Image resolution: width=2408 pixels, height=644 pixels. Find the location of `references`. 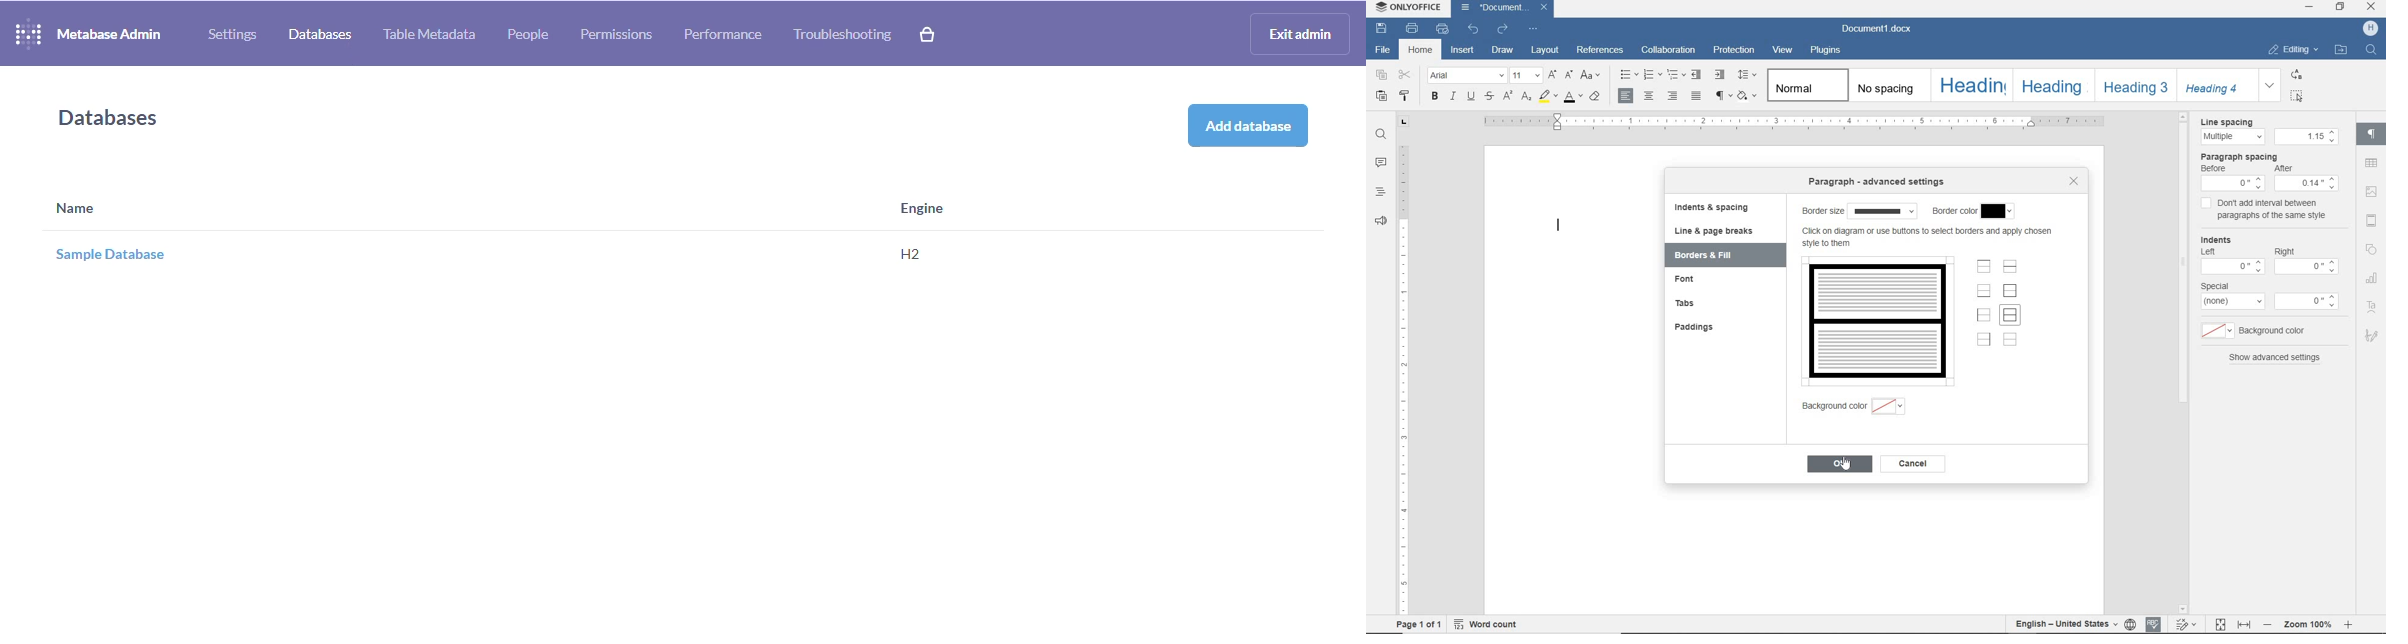

references is located at coordinates (1600, 49).